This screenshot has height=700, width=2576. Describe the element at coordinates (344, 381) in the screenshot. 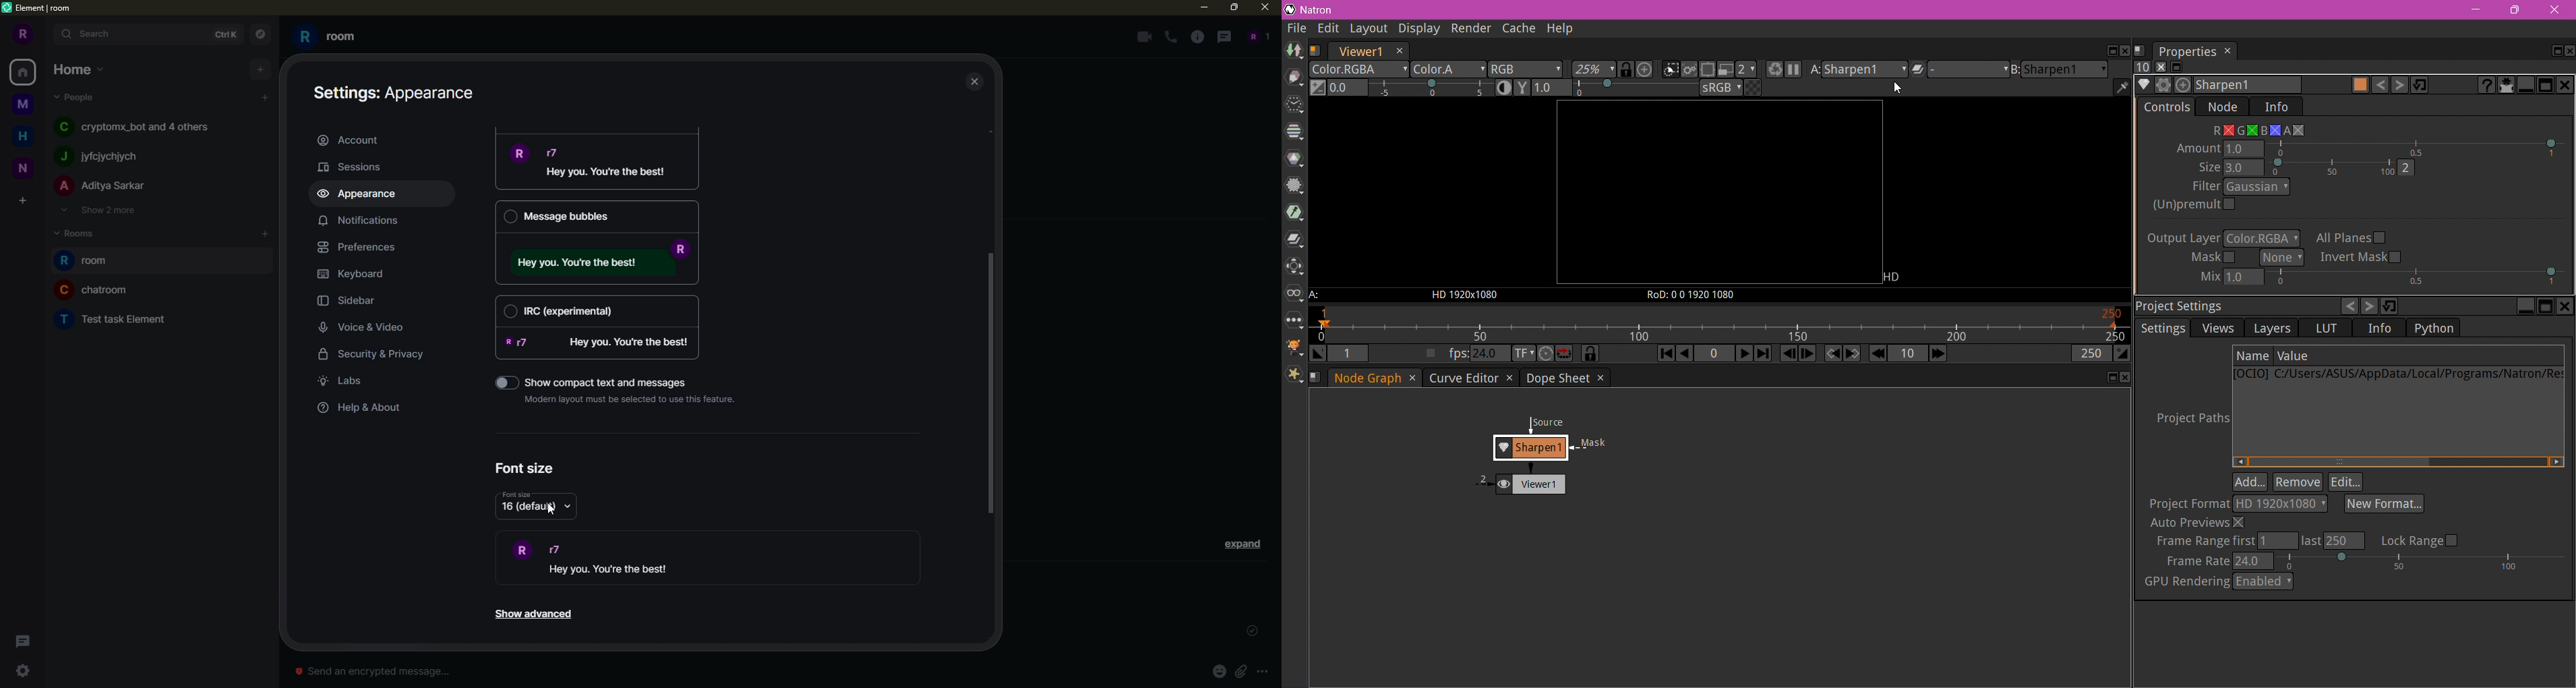

I see `labs` at that location.